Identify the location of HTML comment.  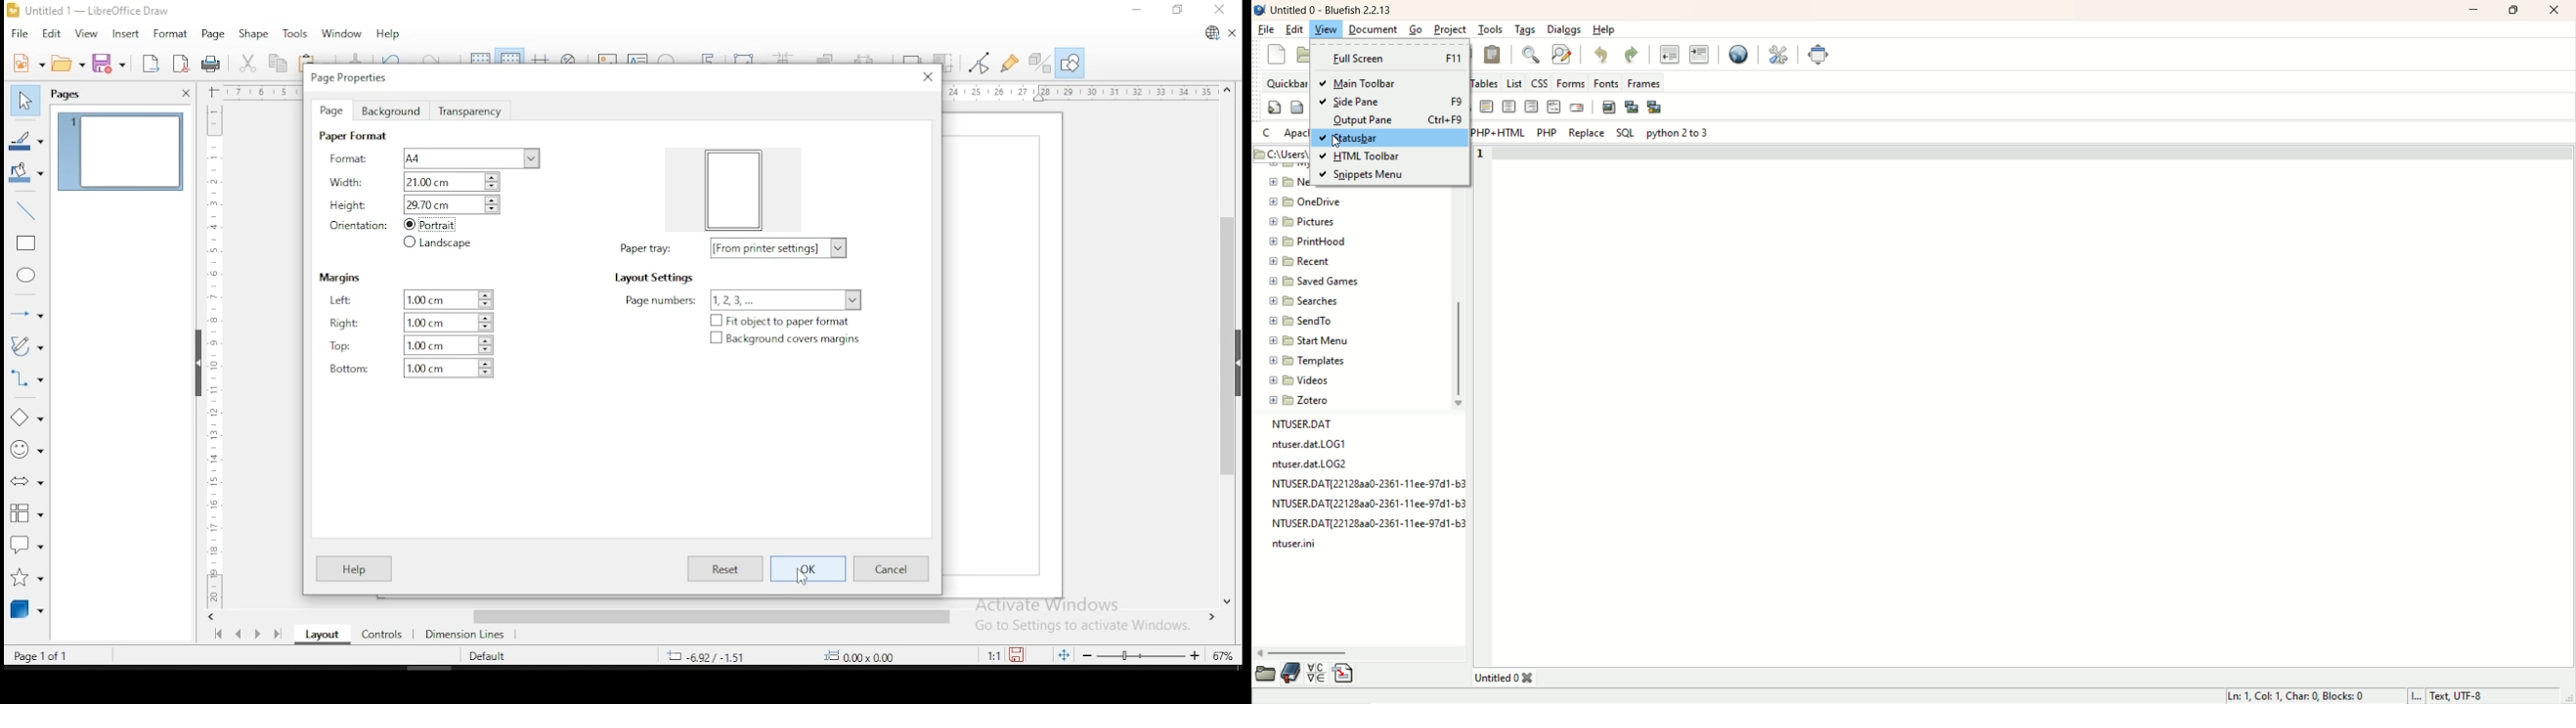
(1553, 107).